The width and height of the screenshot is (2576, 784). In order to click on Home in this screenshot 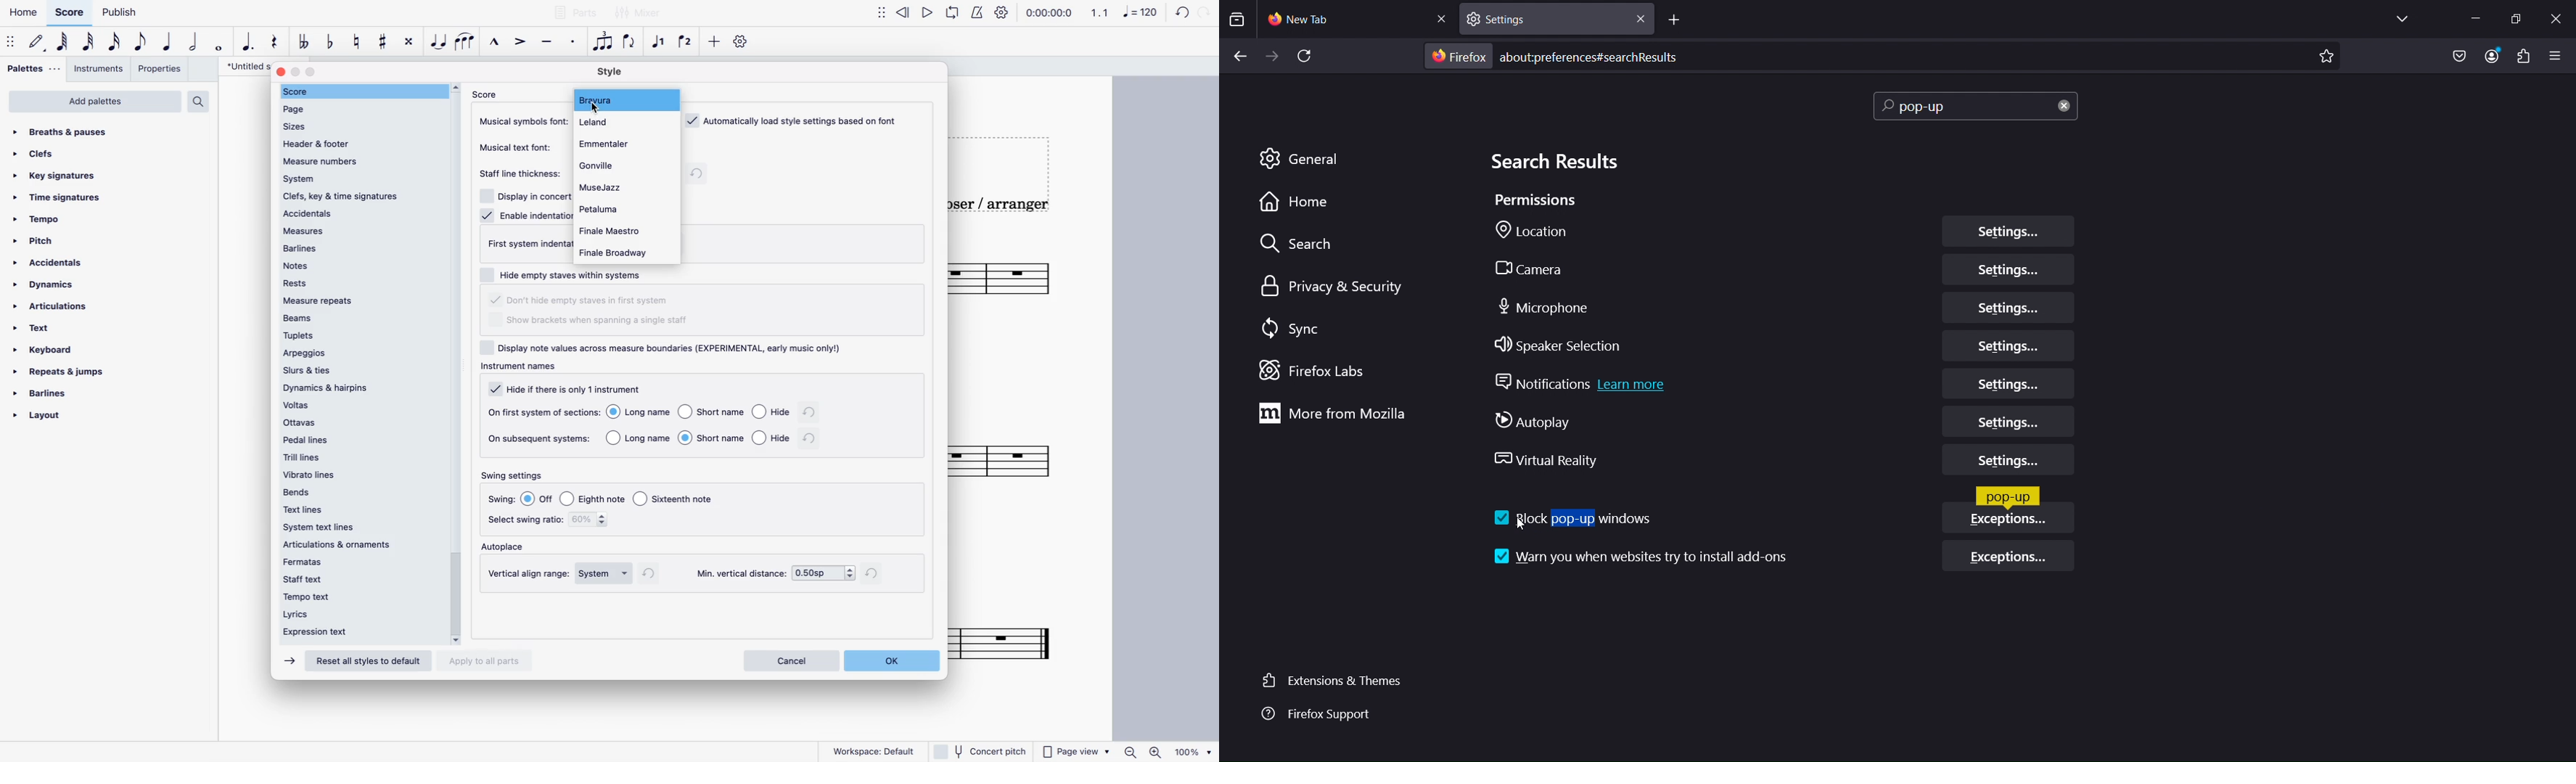, I will do `click(25, 9)`.